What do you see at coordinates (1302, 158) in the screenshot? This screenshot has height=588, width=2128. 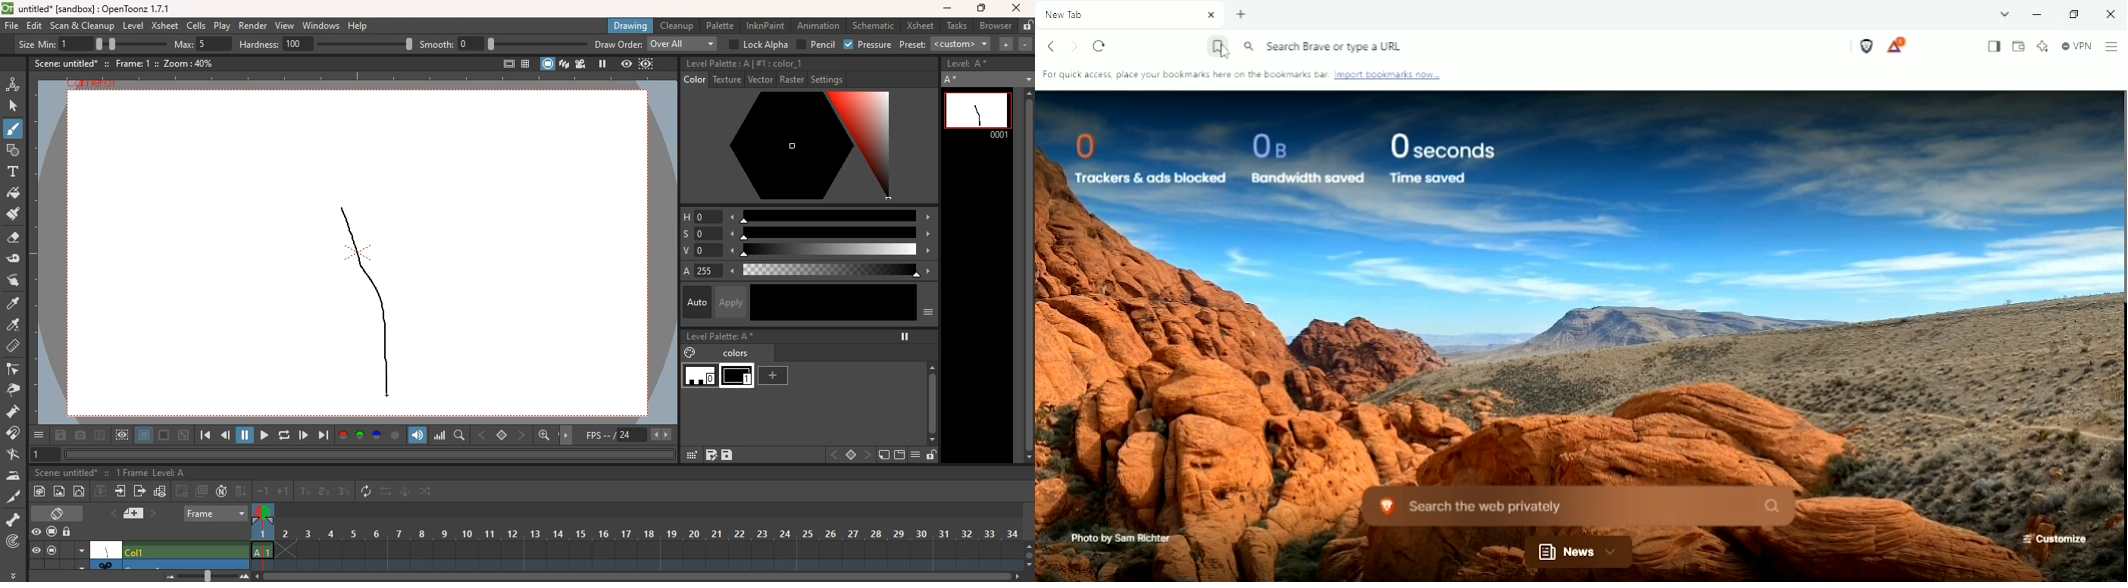 I see `0B Bandwidth saved` at bounding box center [1302, 158].